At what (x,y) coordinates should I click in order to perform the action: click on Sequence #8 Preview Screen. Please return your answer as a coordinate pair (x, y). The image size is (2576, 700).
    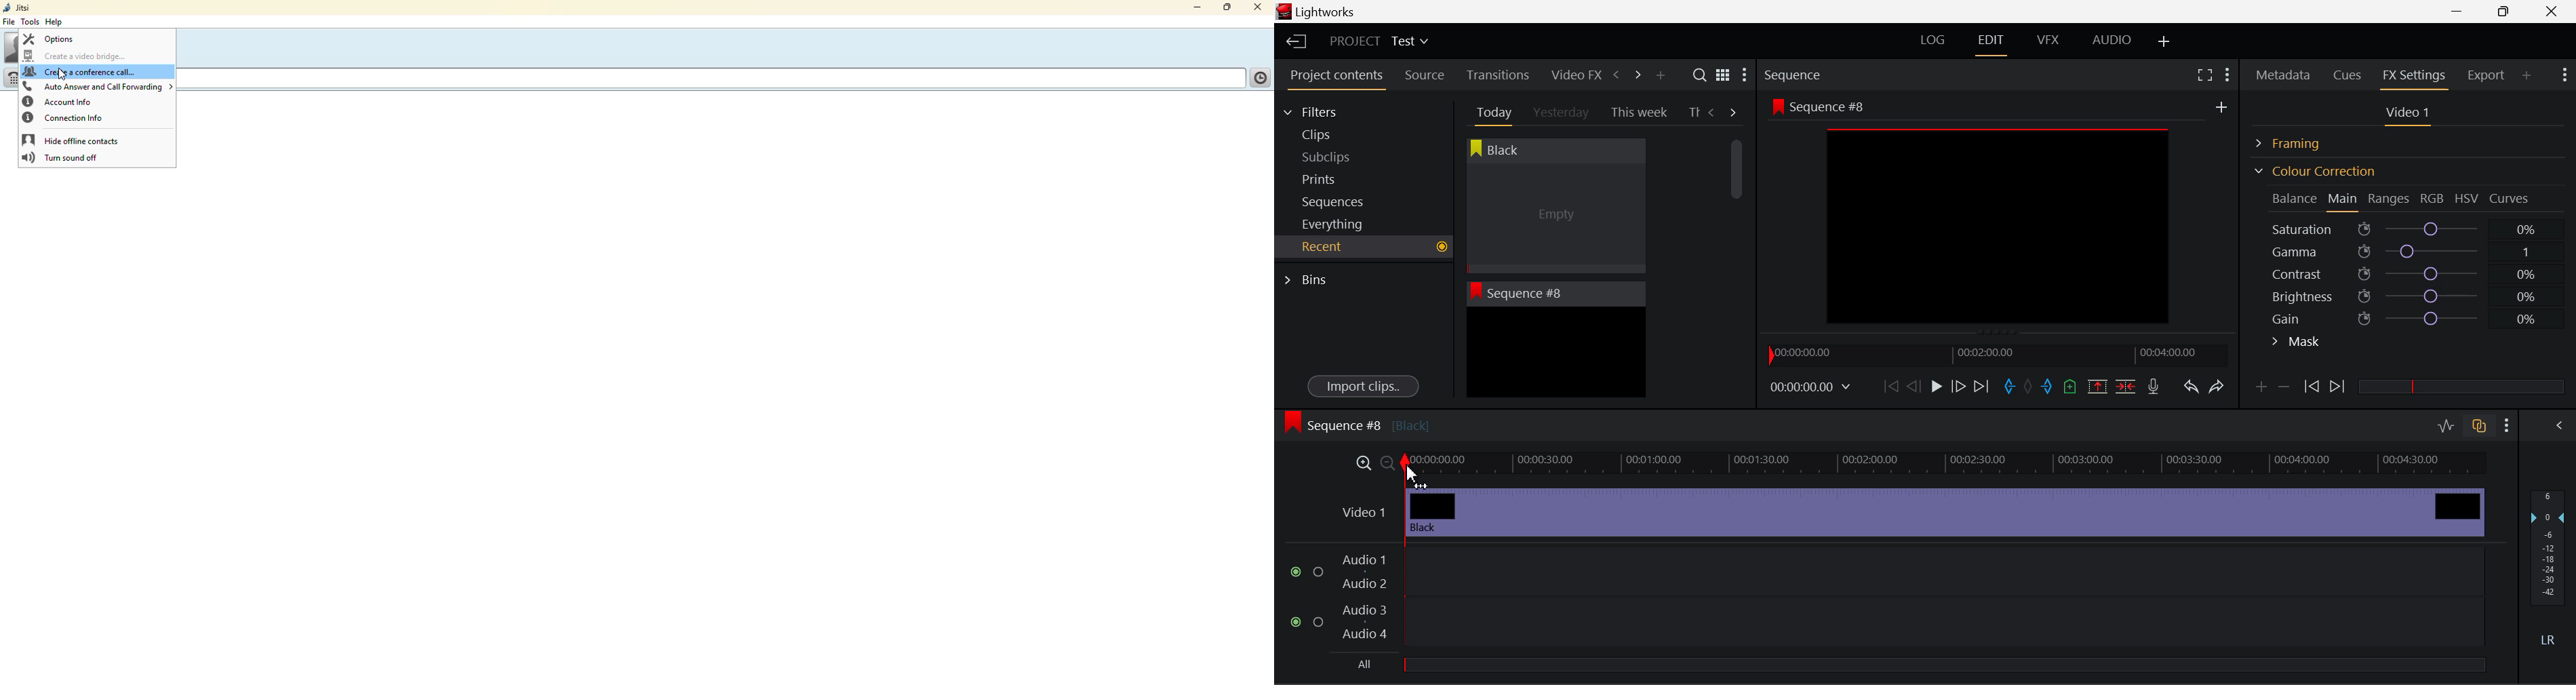
    Looking at the image, I should click on (1998, 215).